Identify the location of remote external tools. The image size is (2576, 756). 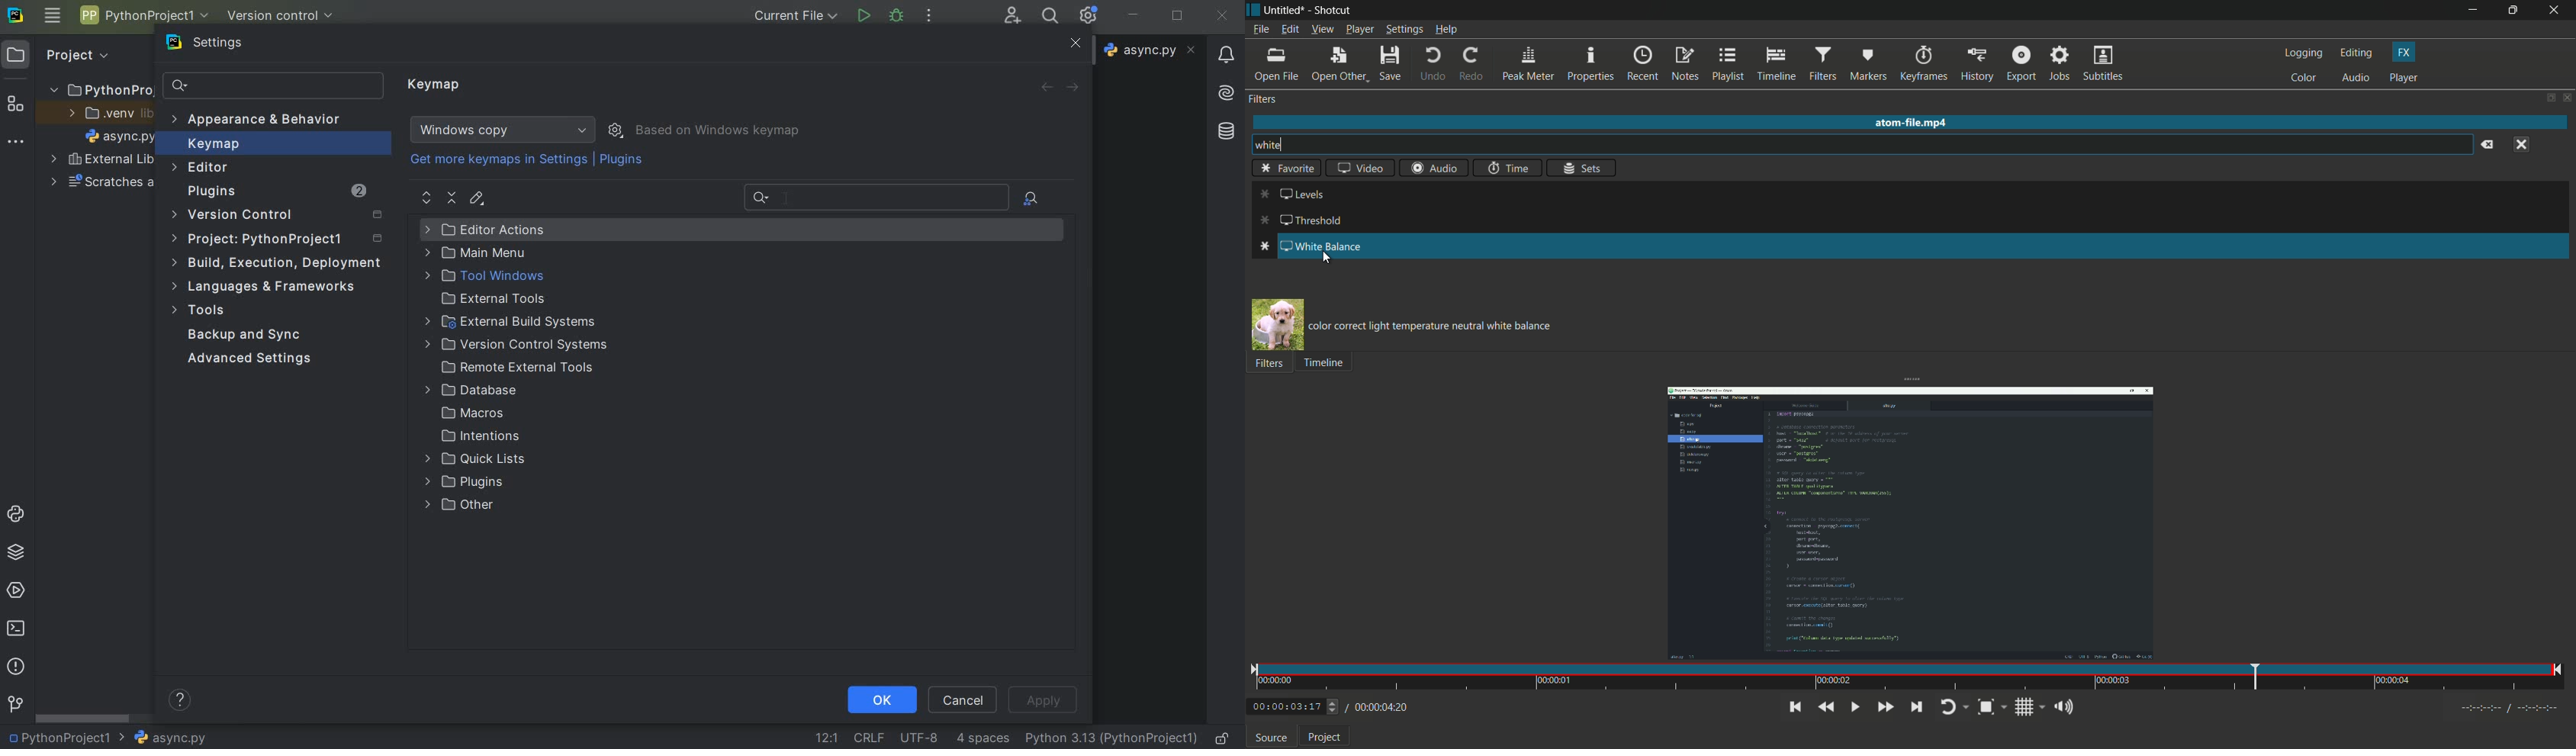
(514, 369).